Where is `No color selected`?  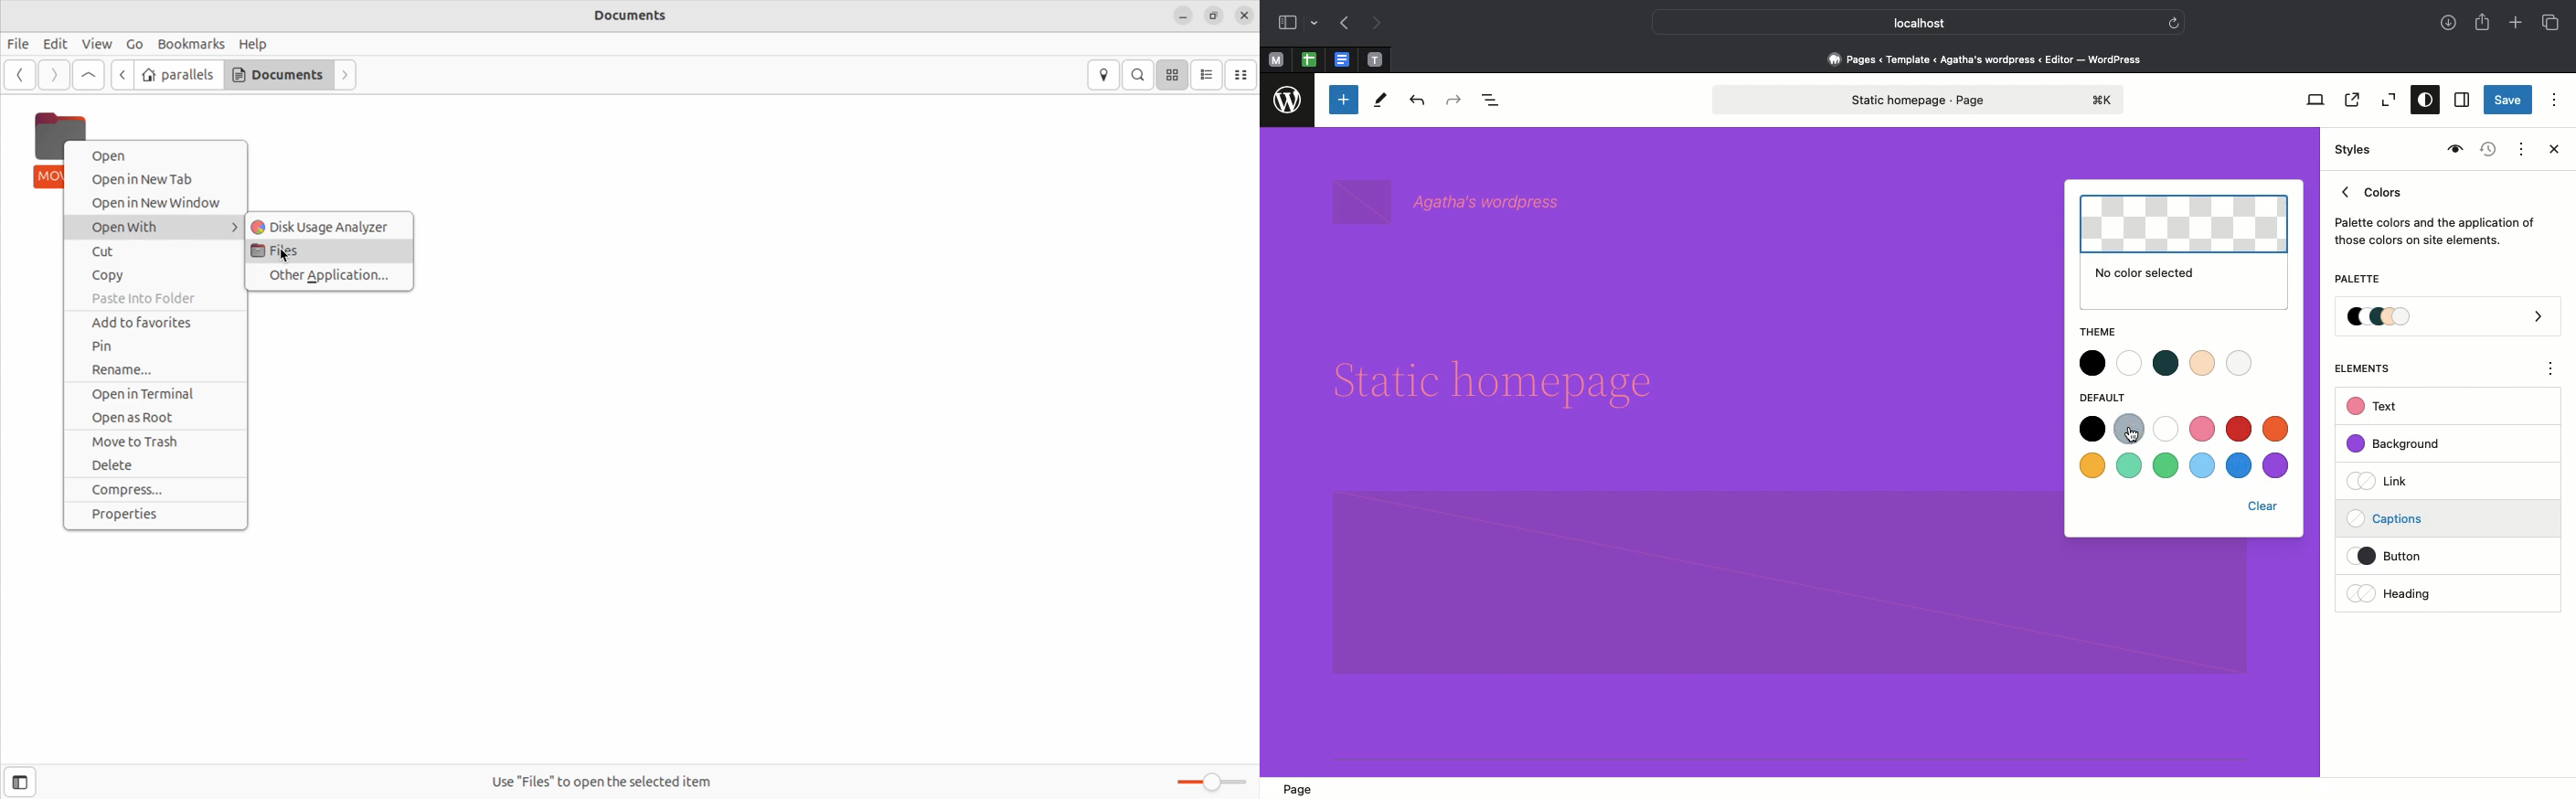 No color selected is located at coordinates (2183, 252).